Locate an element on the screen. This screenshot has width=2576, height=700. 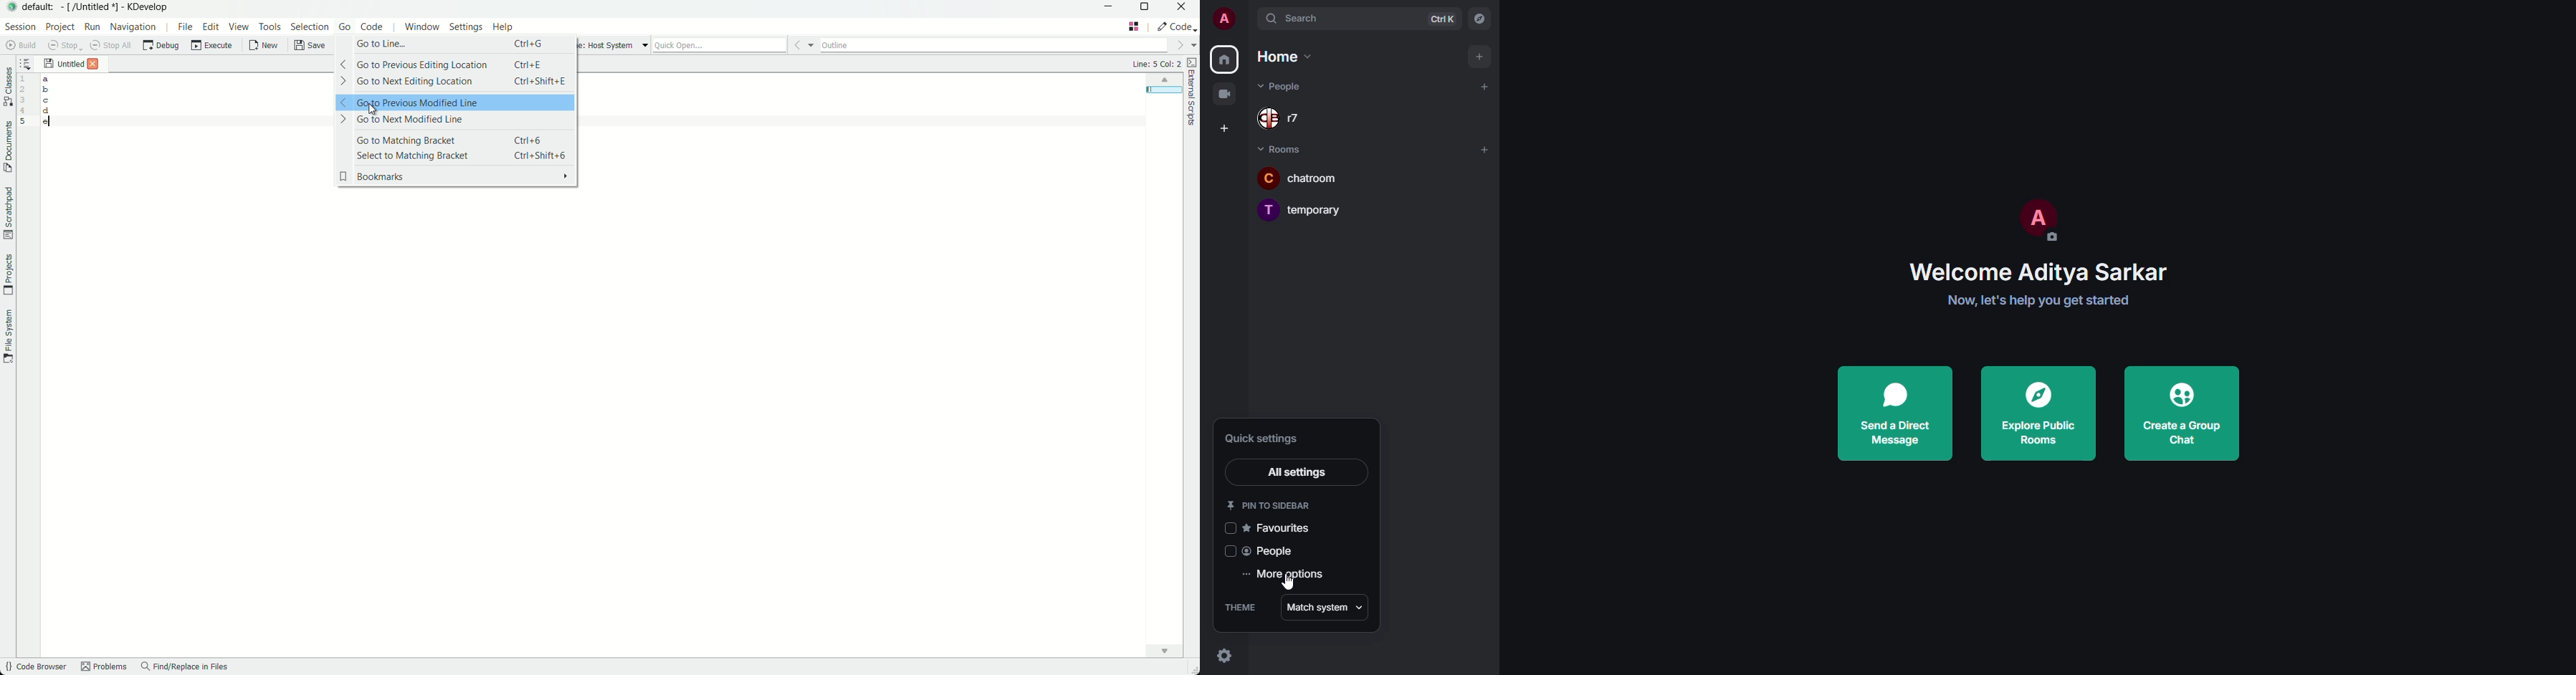
expand is located at coordinates (1247, 19).